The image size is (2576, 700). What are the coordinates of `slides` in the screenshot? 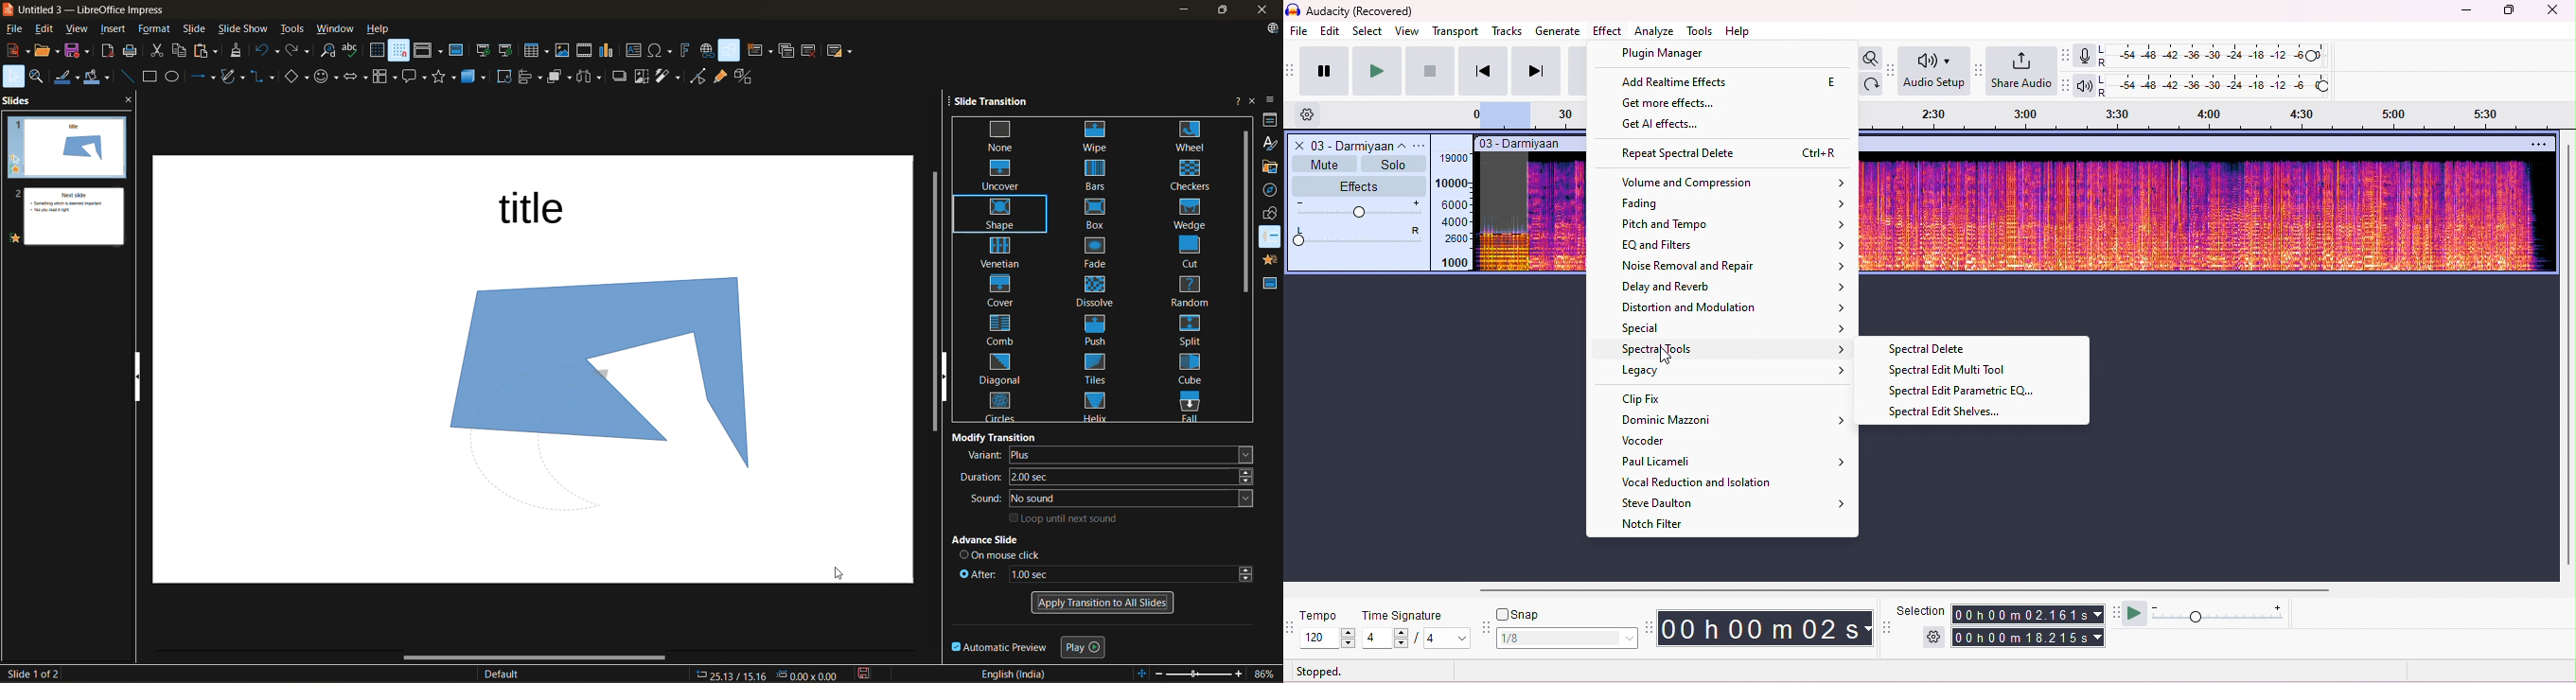 It's located at (63, 182).